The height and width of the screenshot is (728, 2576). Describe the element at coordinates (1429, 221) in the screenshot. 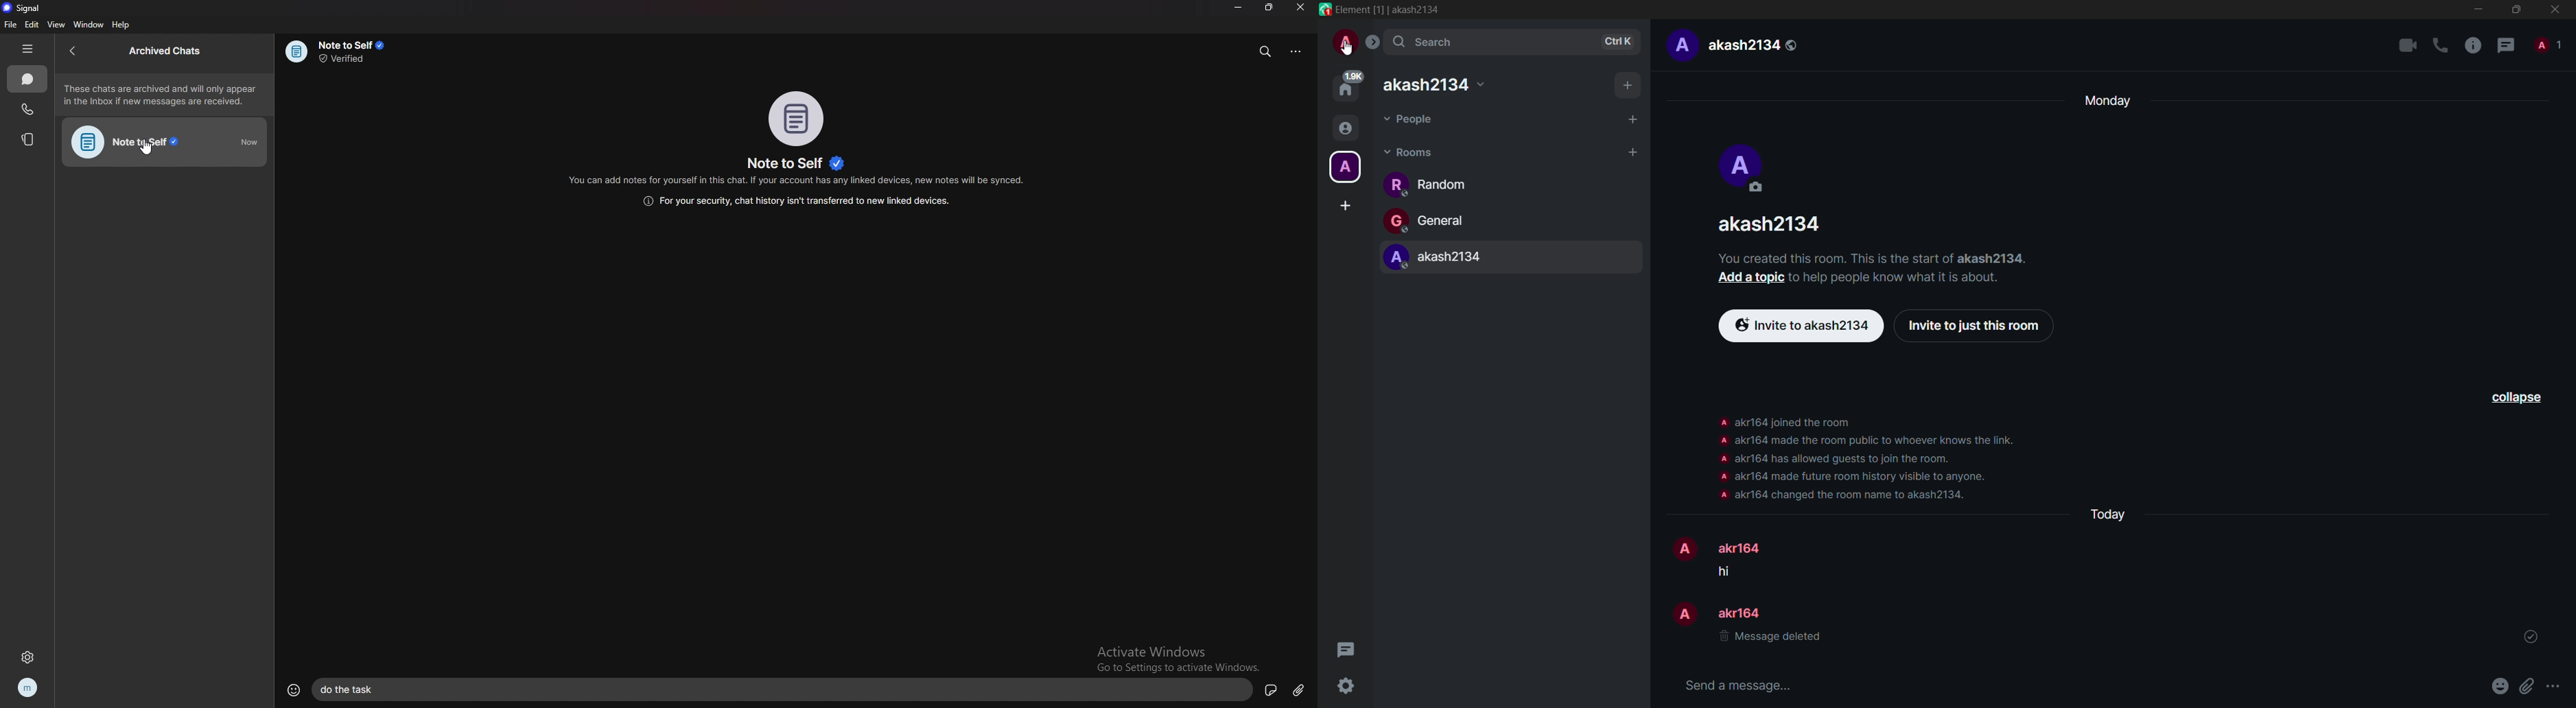

I see `general channel` at that location.